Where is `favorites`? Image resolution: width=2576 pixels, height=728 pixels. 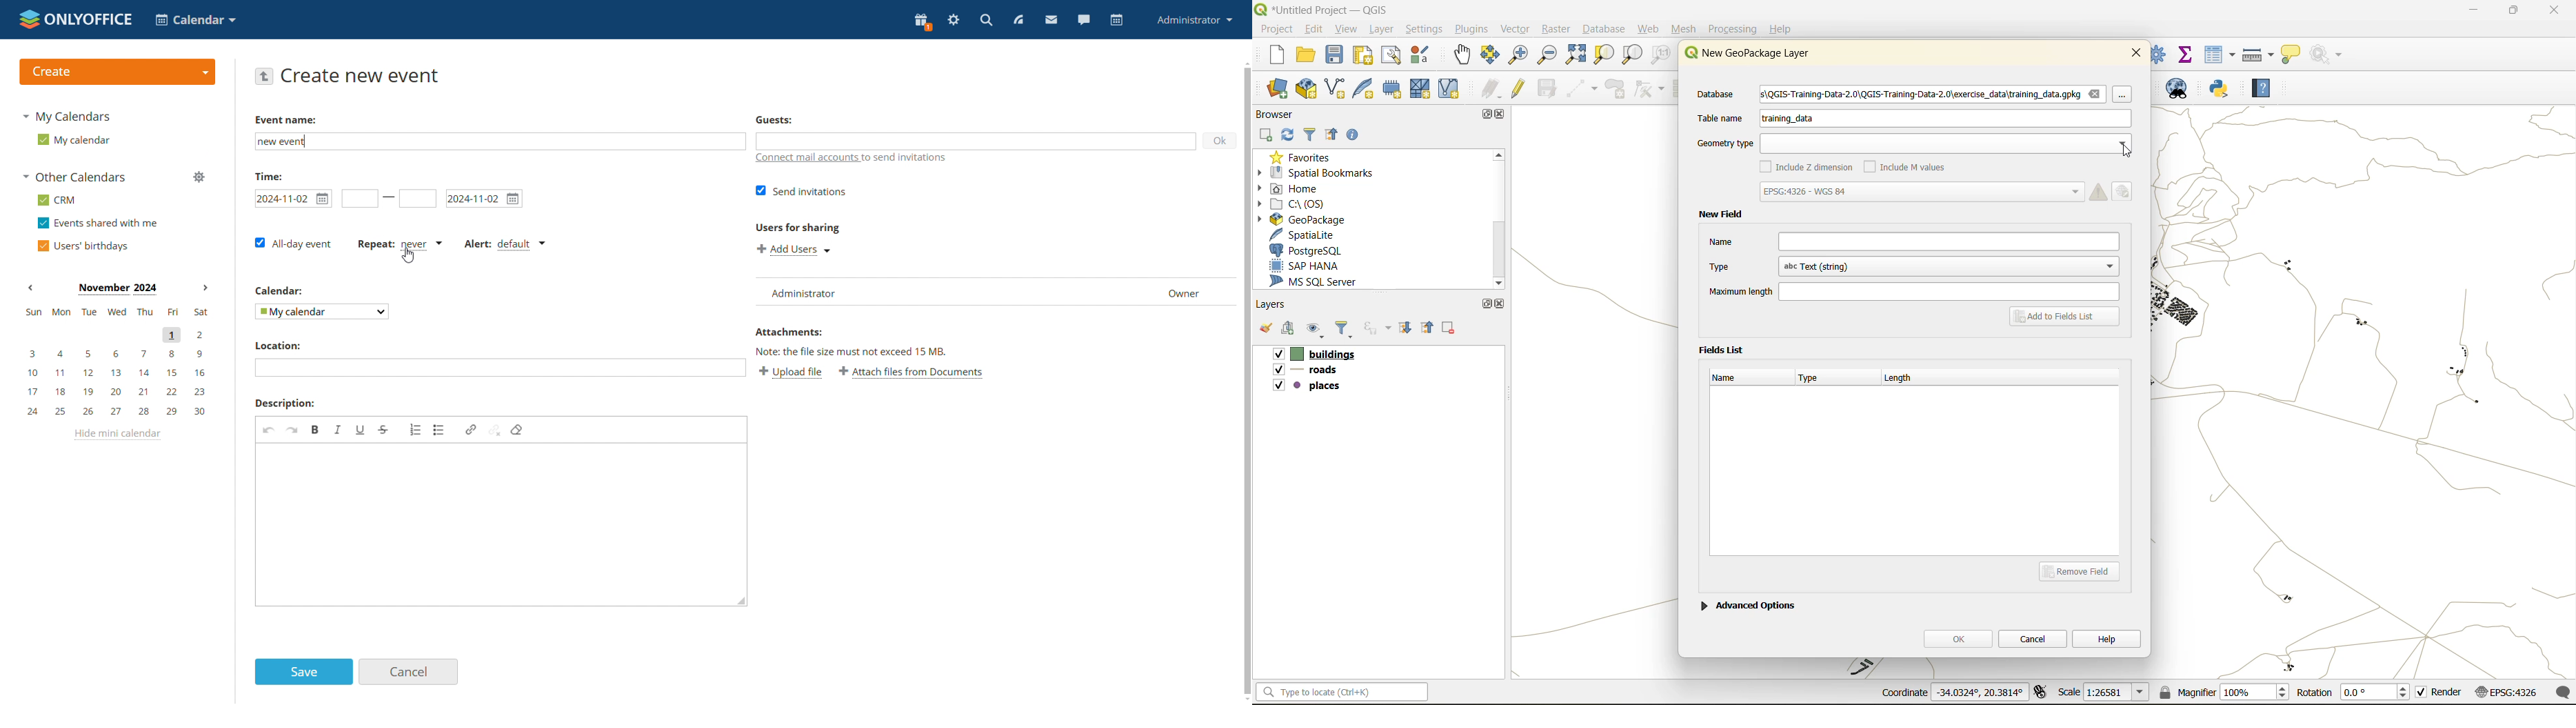
favorites is located at coordinates (1304, 156).